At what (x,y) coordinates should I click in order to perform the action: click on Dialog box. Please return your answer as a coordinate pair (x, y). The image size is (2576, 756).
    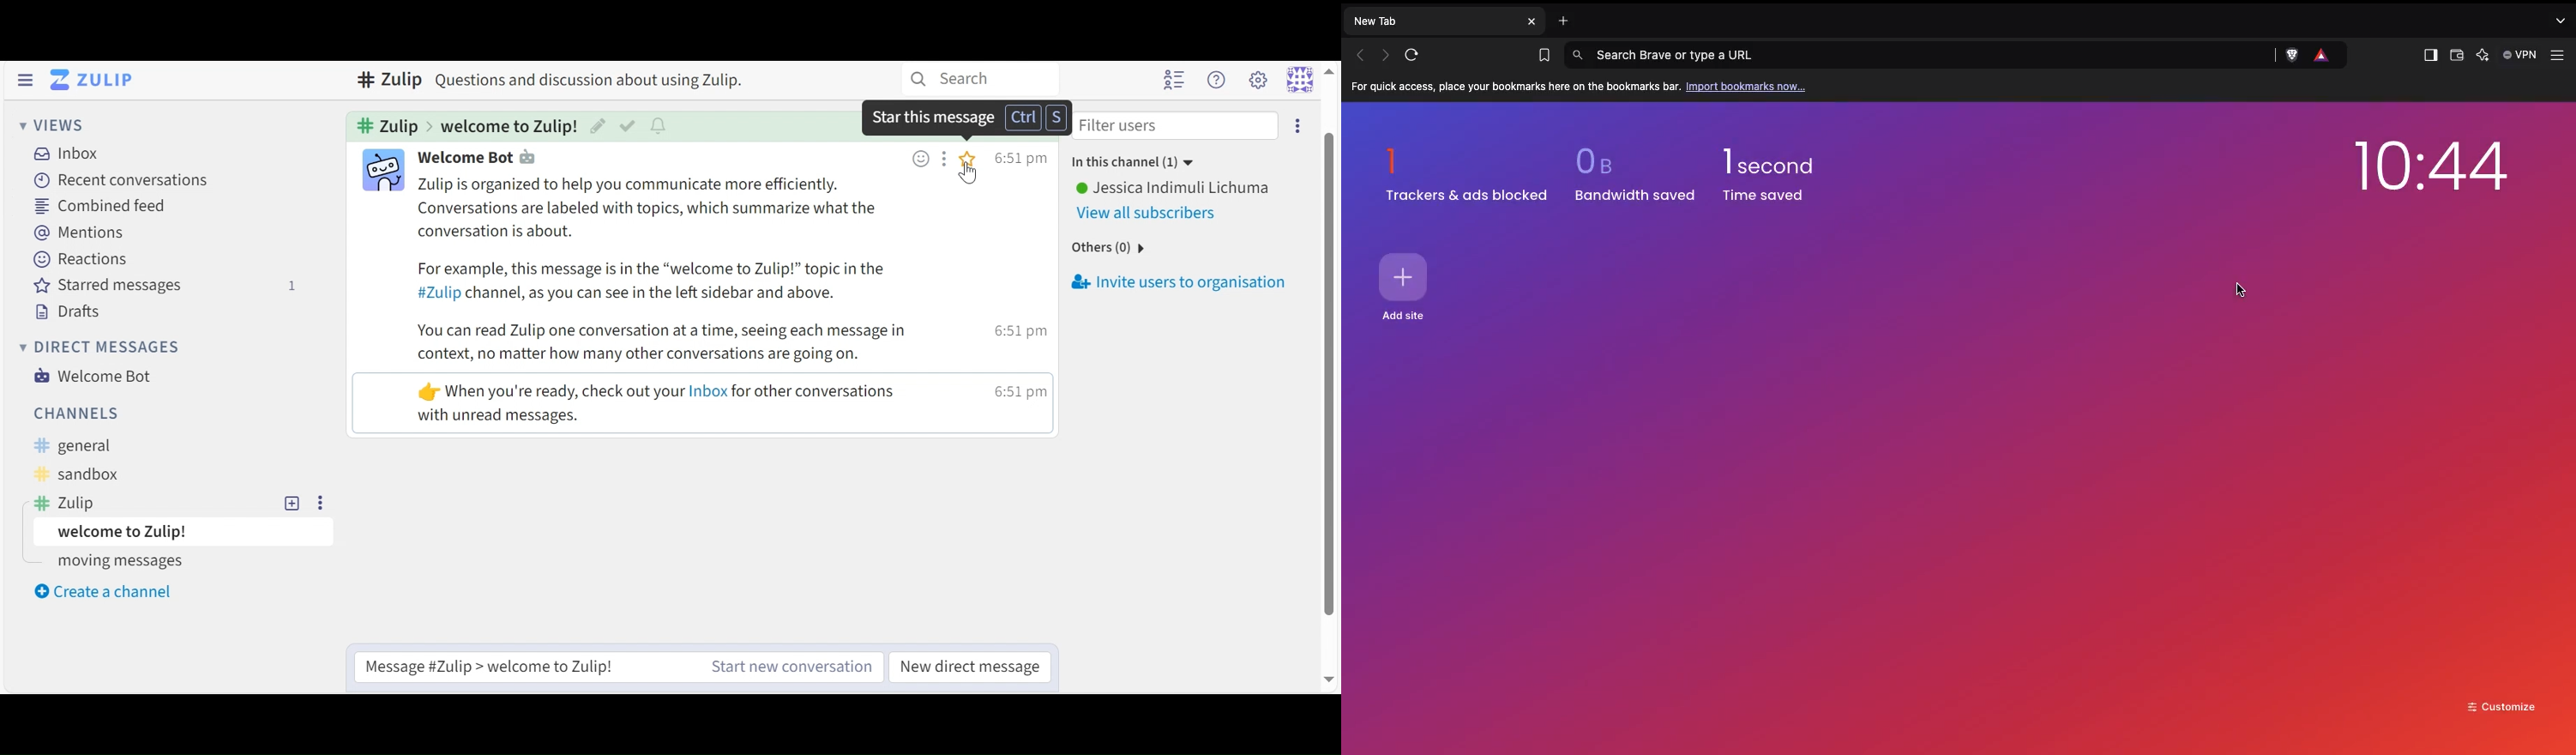
    Looking at the image, I should click on (966, 117).